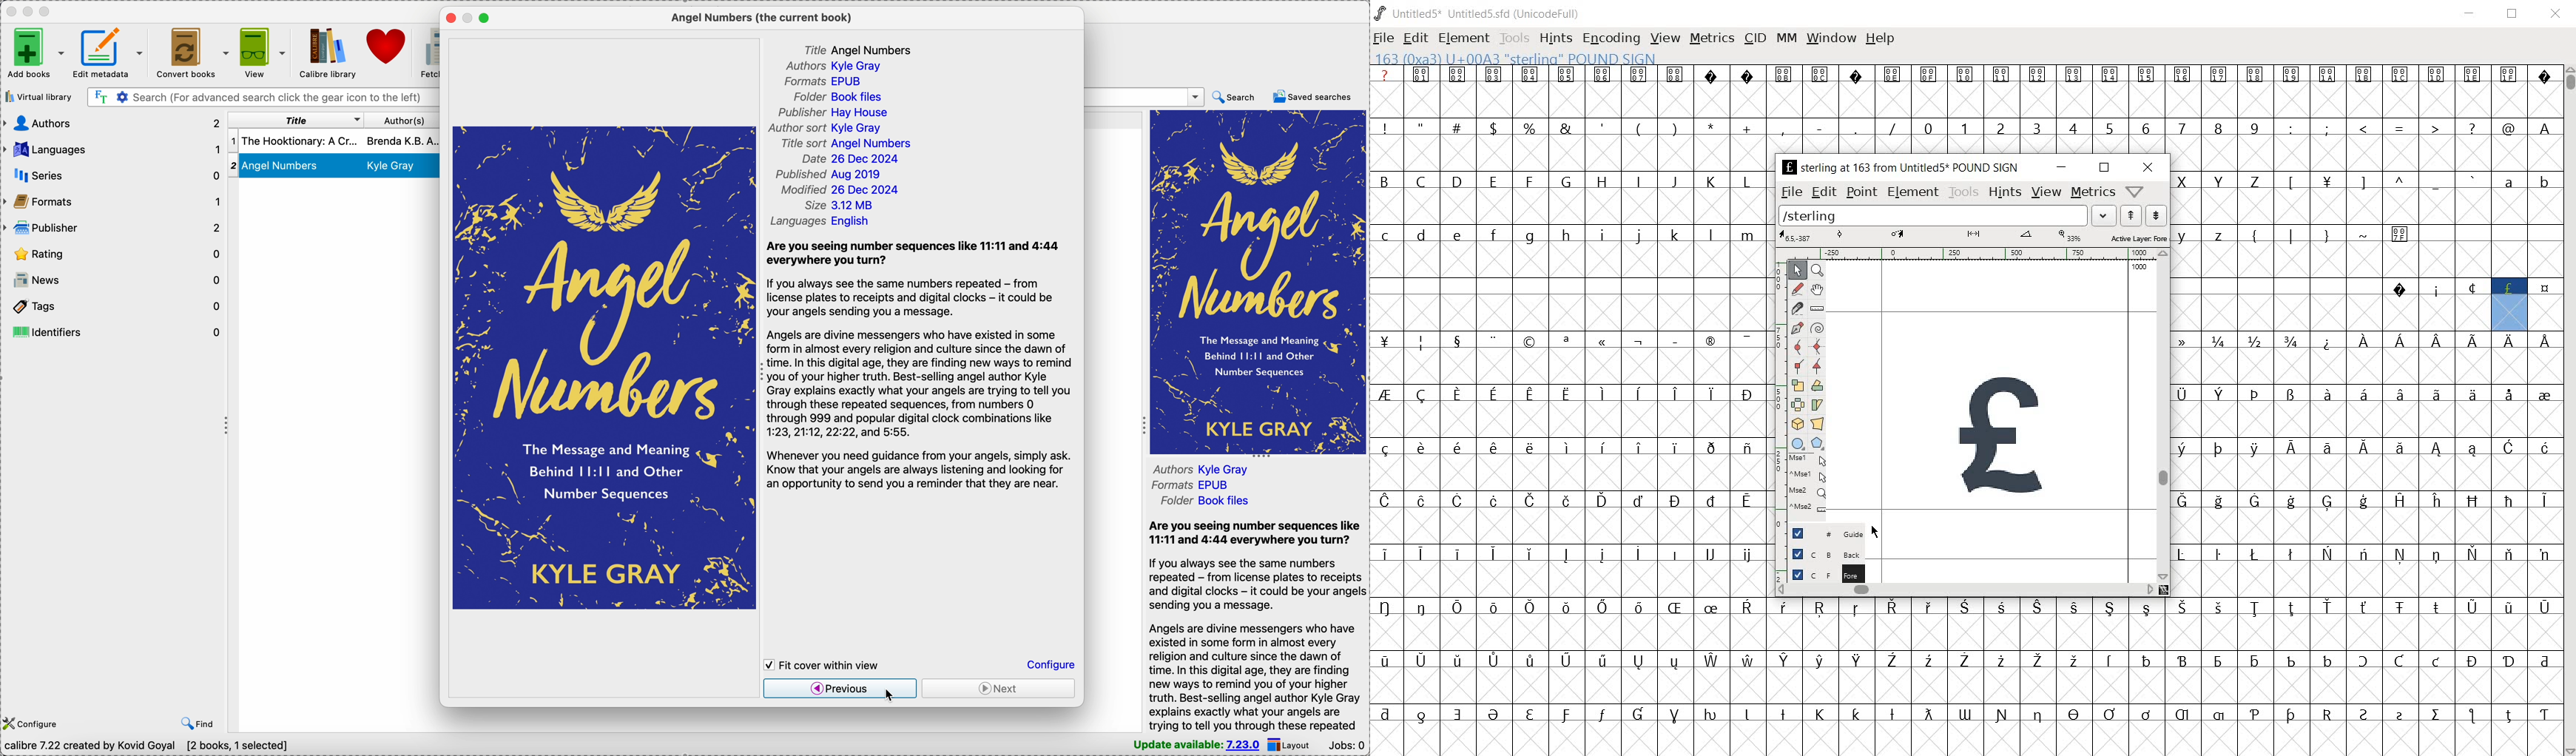 This screenshot has height=756, width=2576. Describe the element at coordinates (1798, 271) in the screenshot. I see `point` at that location.